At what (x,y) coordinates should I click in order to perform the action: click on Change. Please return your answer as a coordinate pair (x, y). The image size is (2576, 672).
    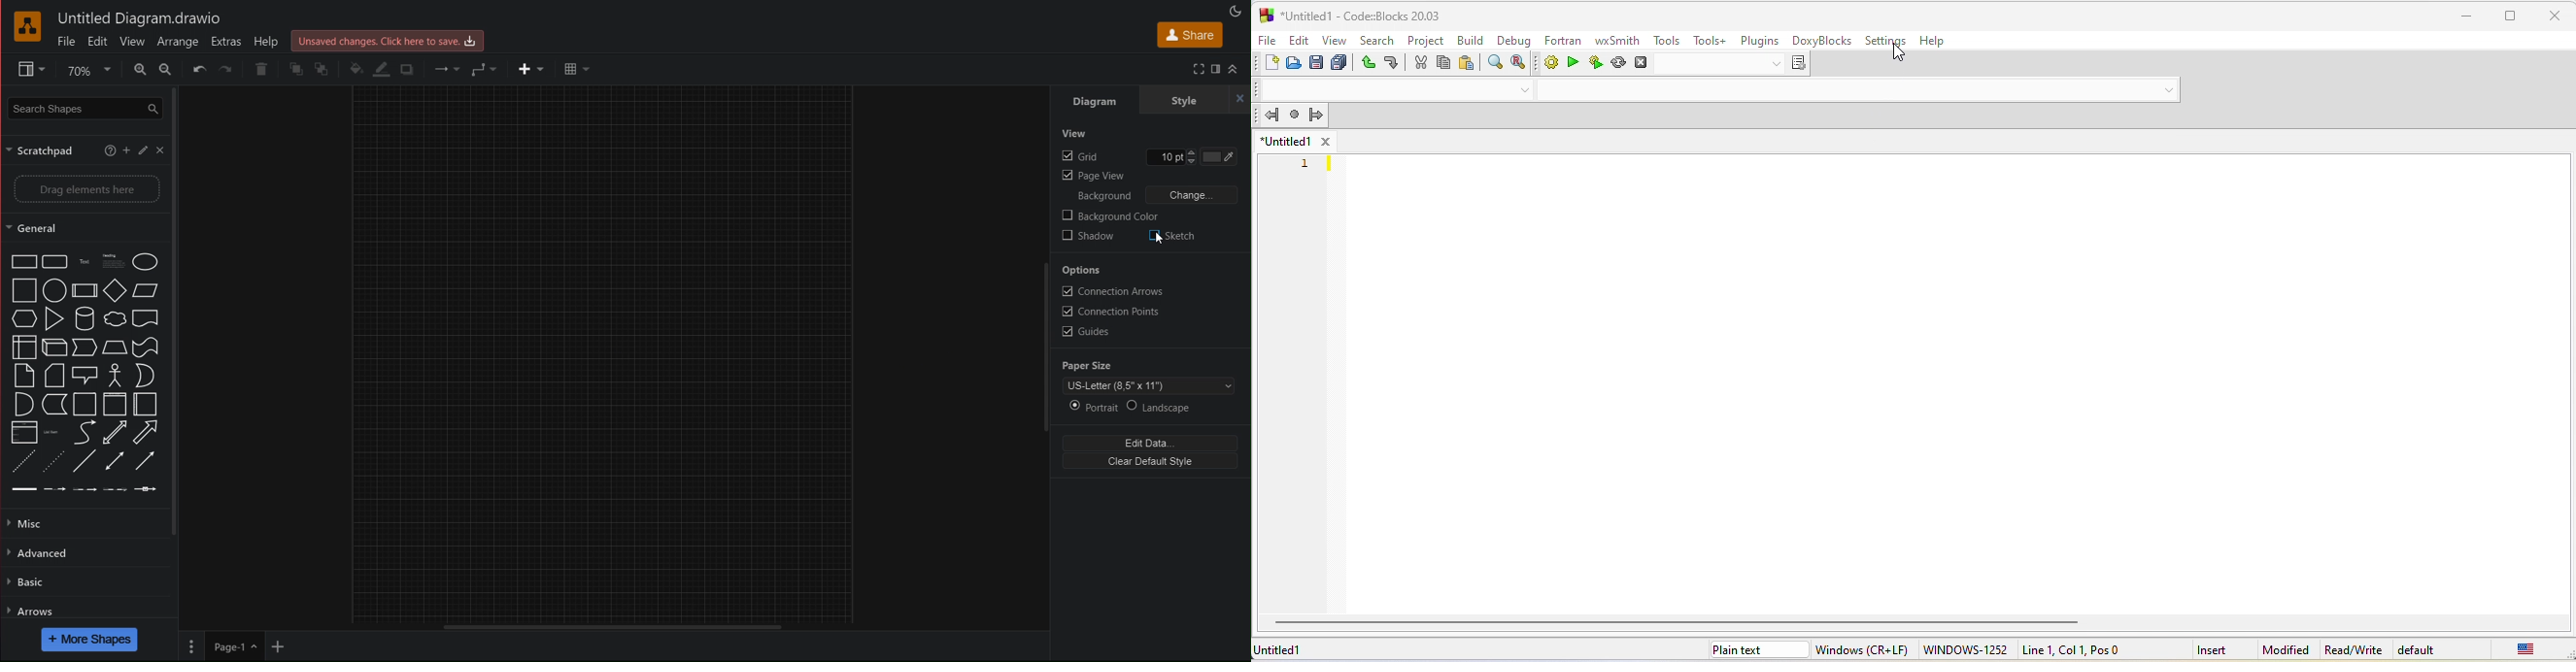
    Looking at the image, I should click on (1198, 194).